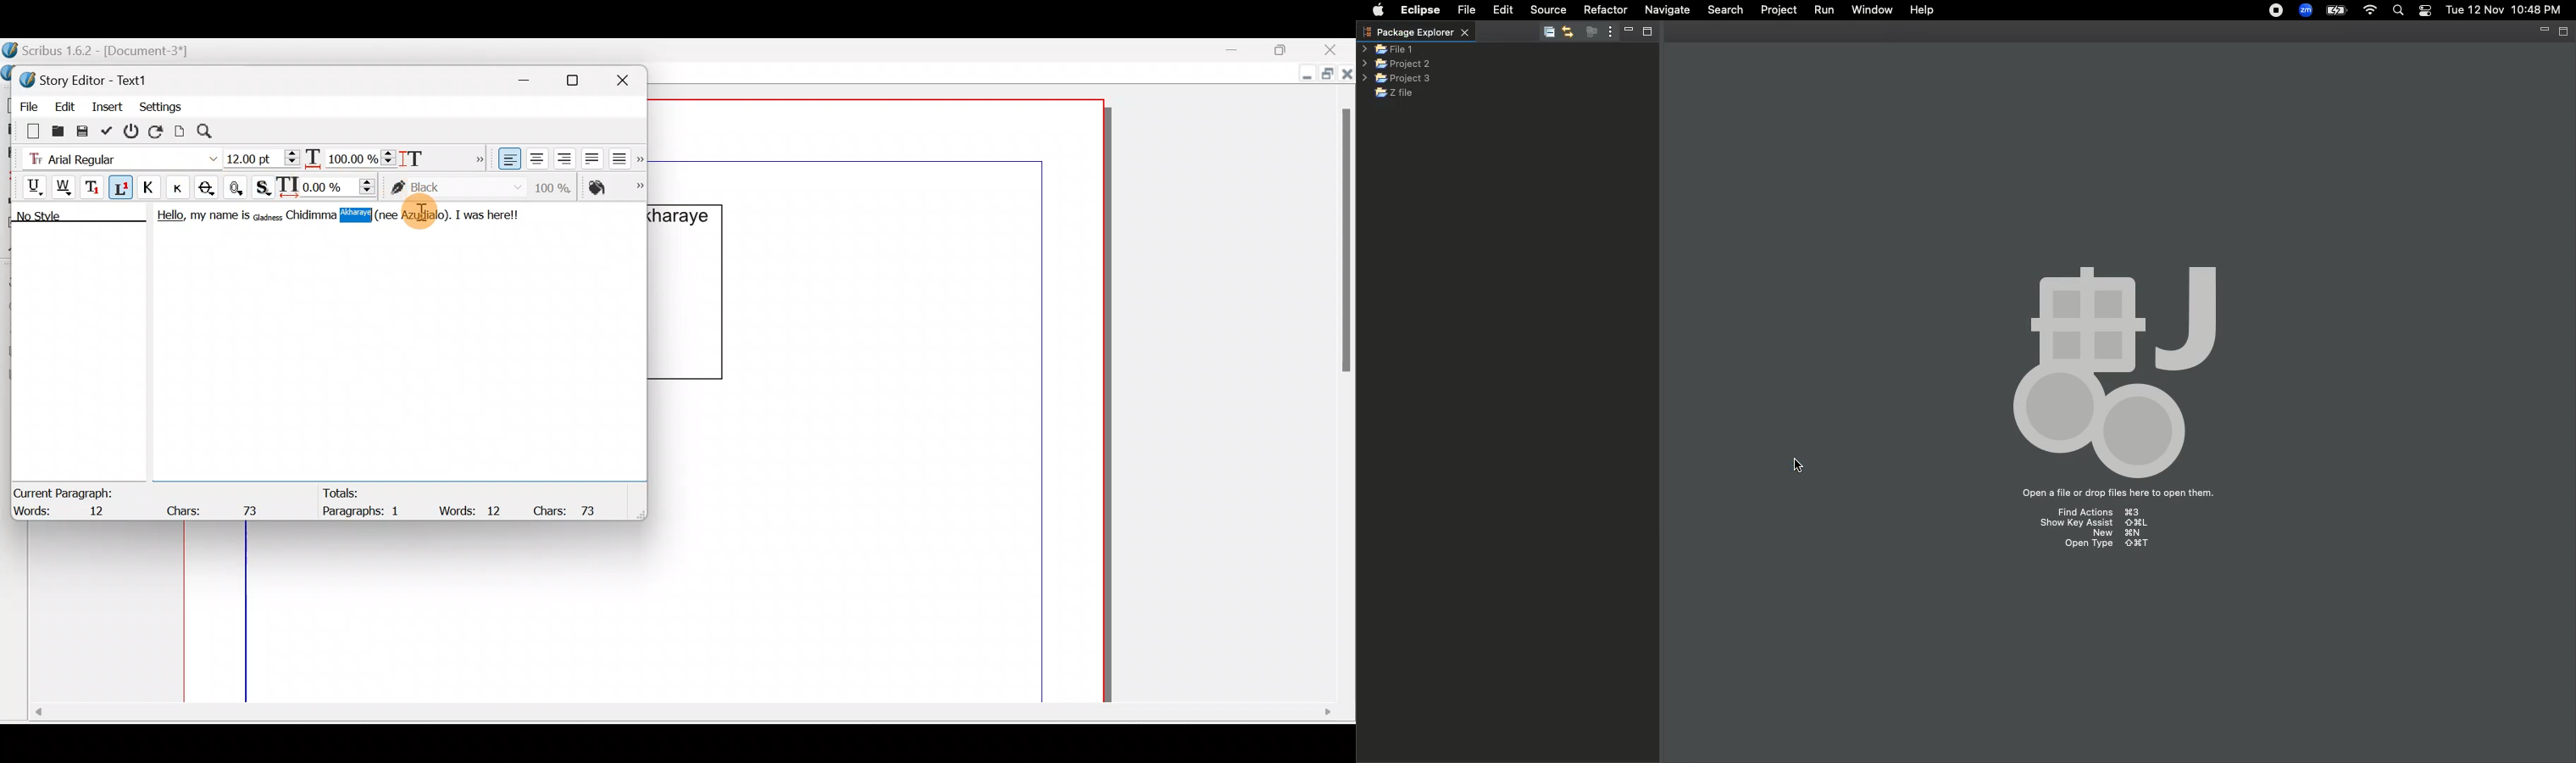 This screenshot has height=784, width=2576. I want to click on Color of text fill, so click(614, 187).